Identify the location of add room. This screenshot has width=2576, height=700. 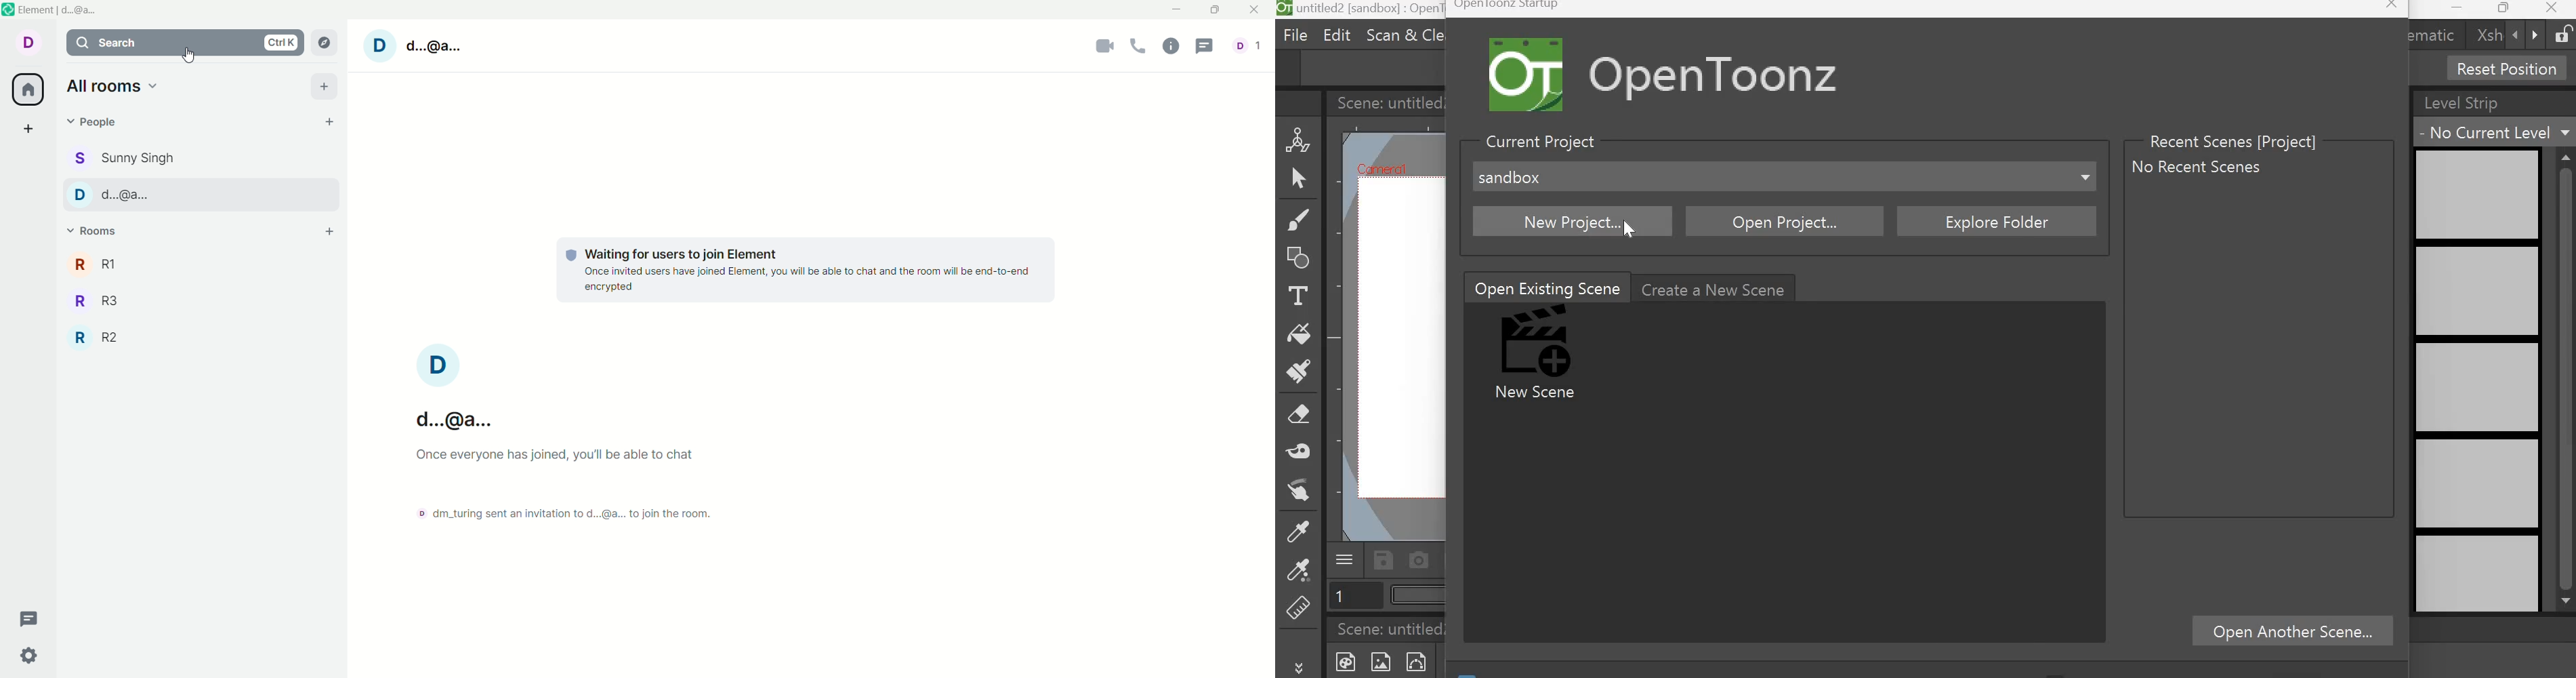
(327, 233).